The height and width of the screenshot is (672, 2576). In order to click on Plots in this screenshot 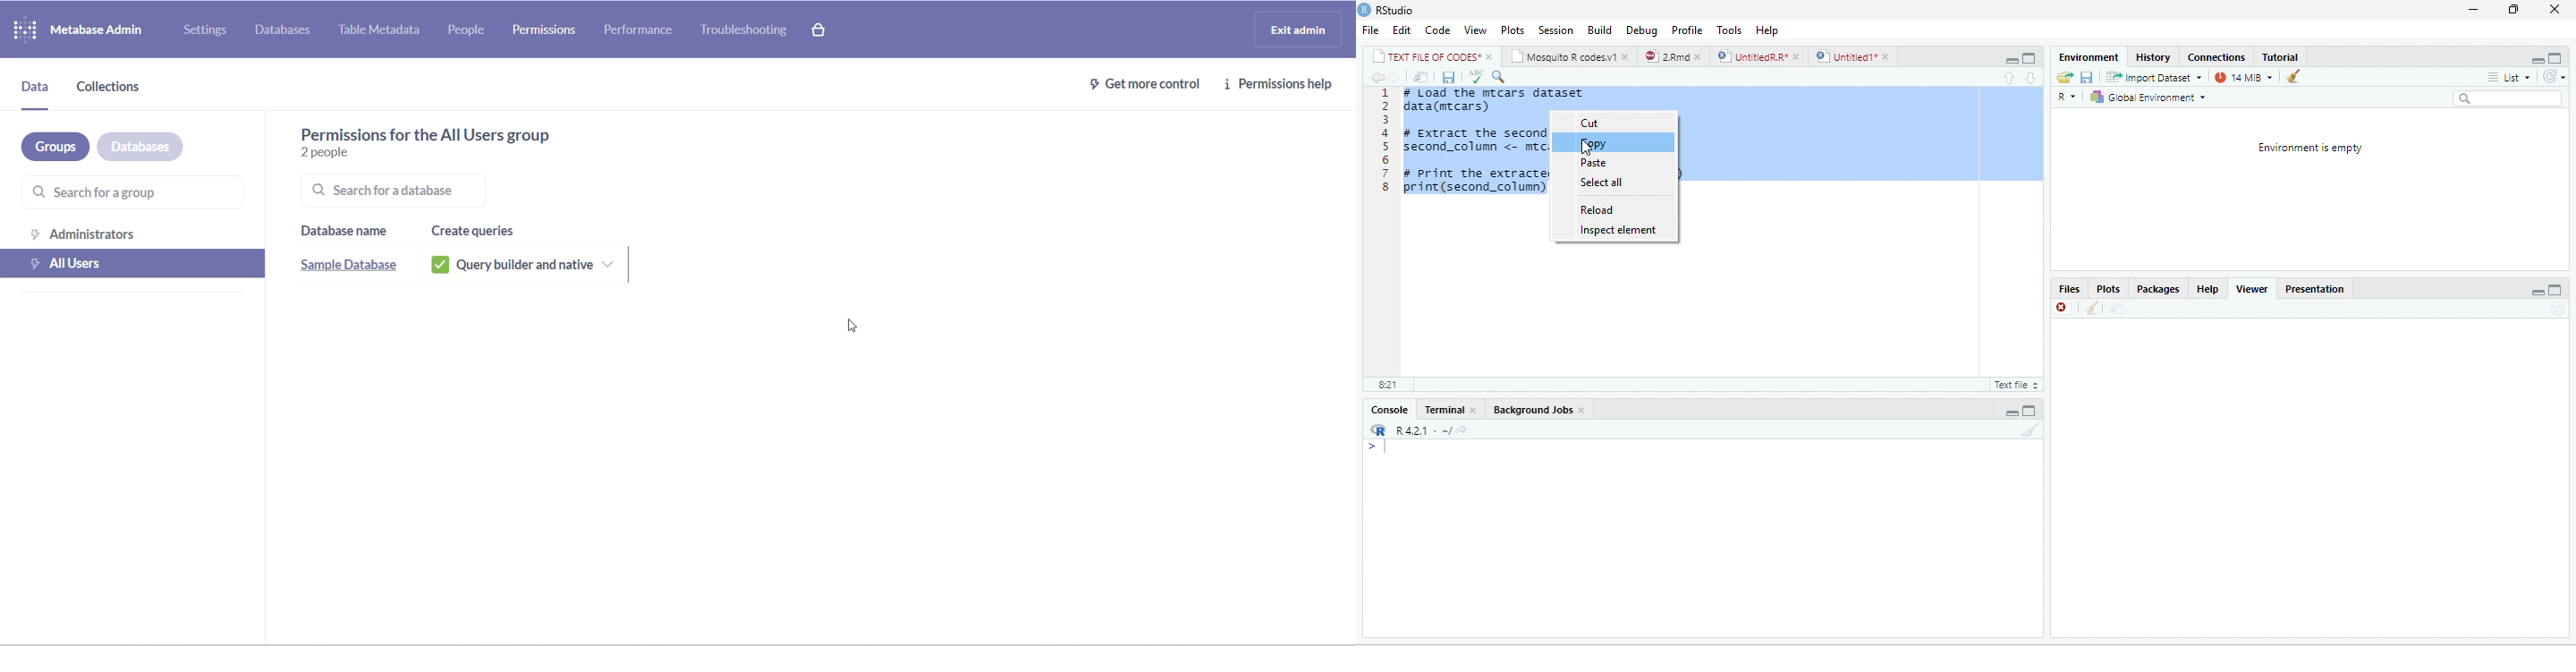, I will do `click(2112, 289)`.